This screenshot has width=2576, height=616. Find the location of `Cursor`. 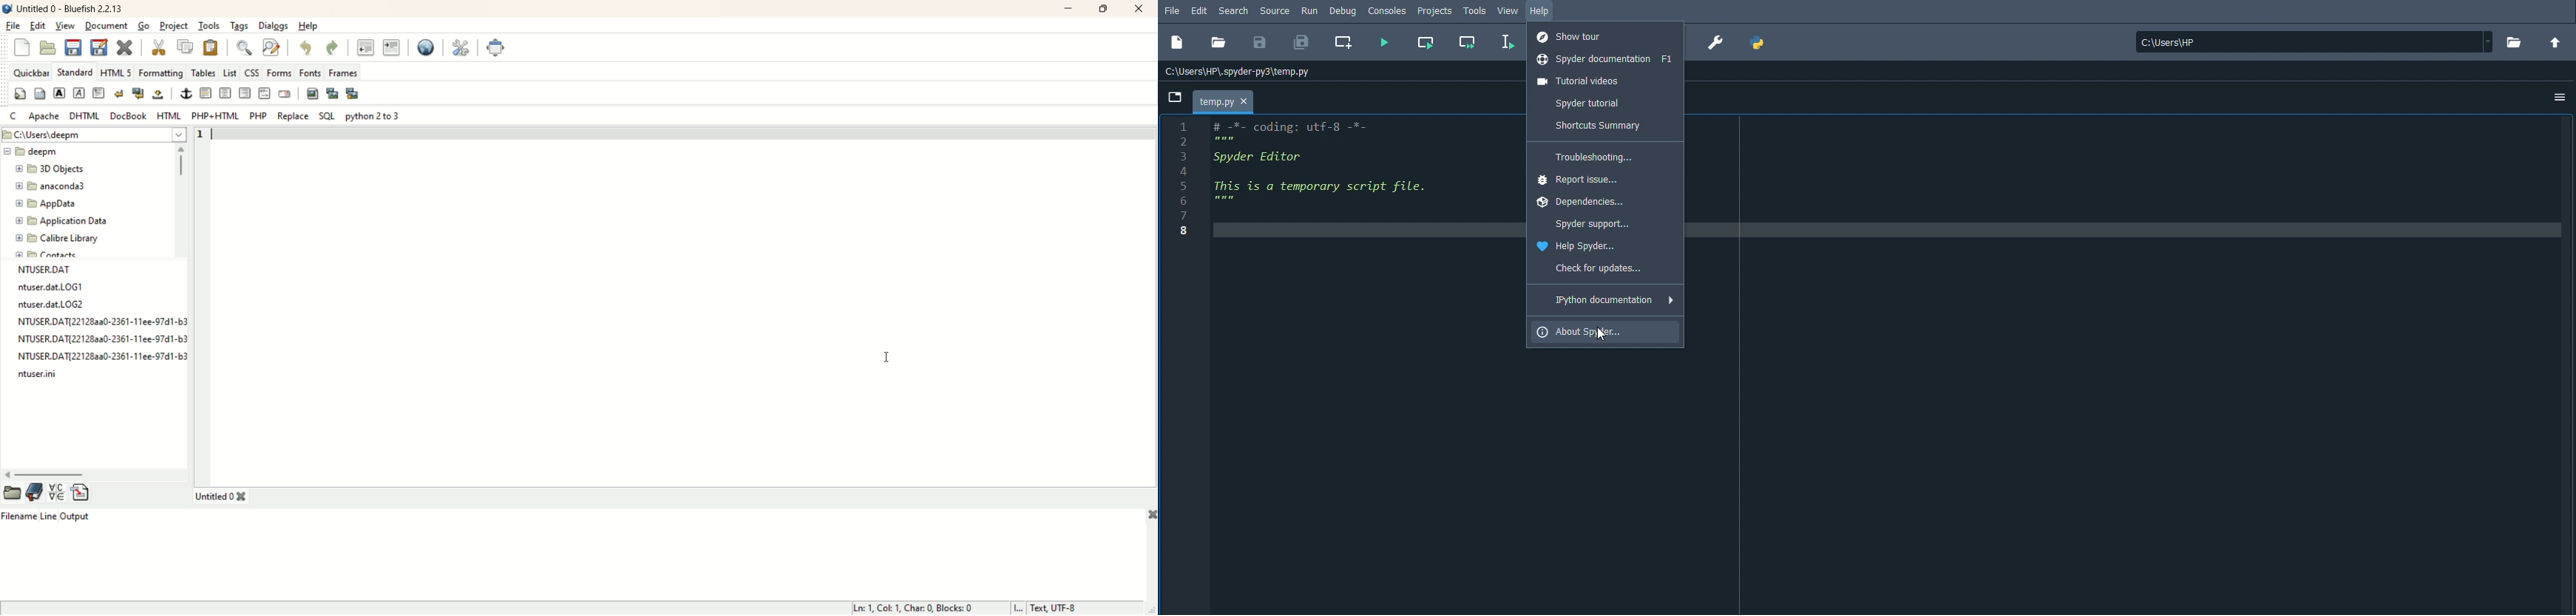

Cursor is located at coordinates (1601, 335).